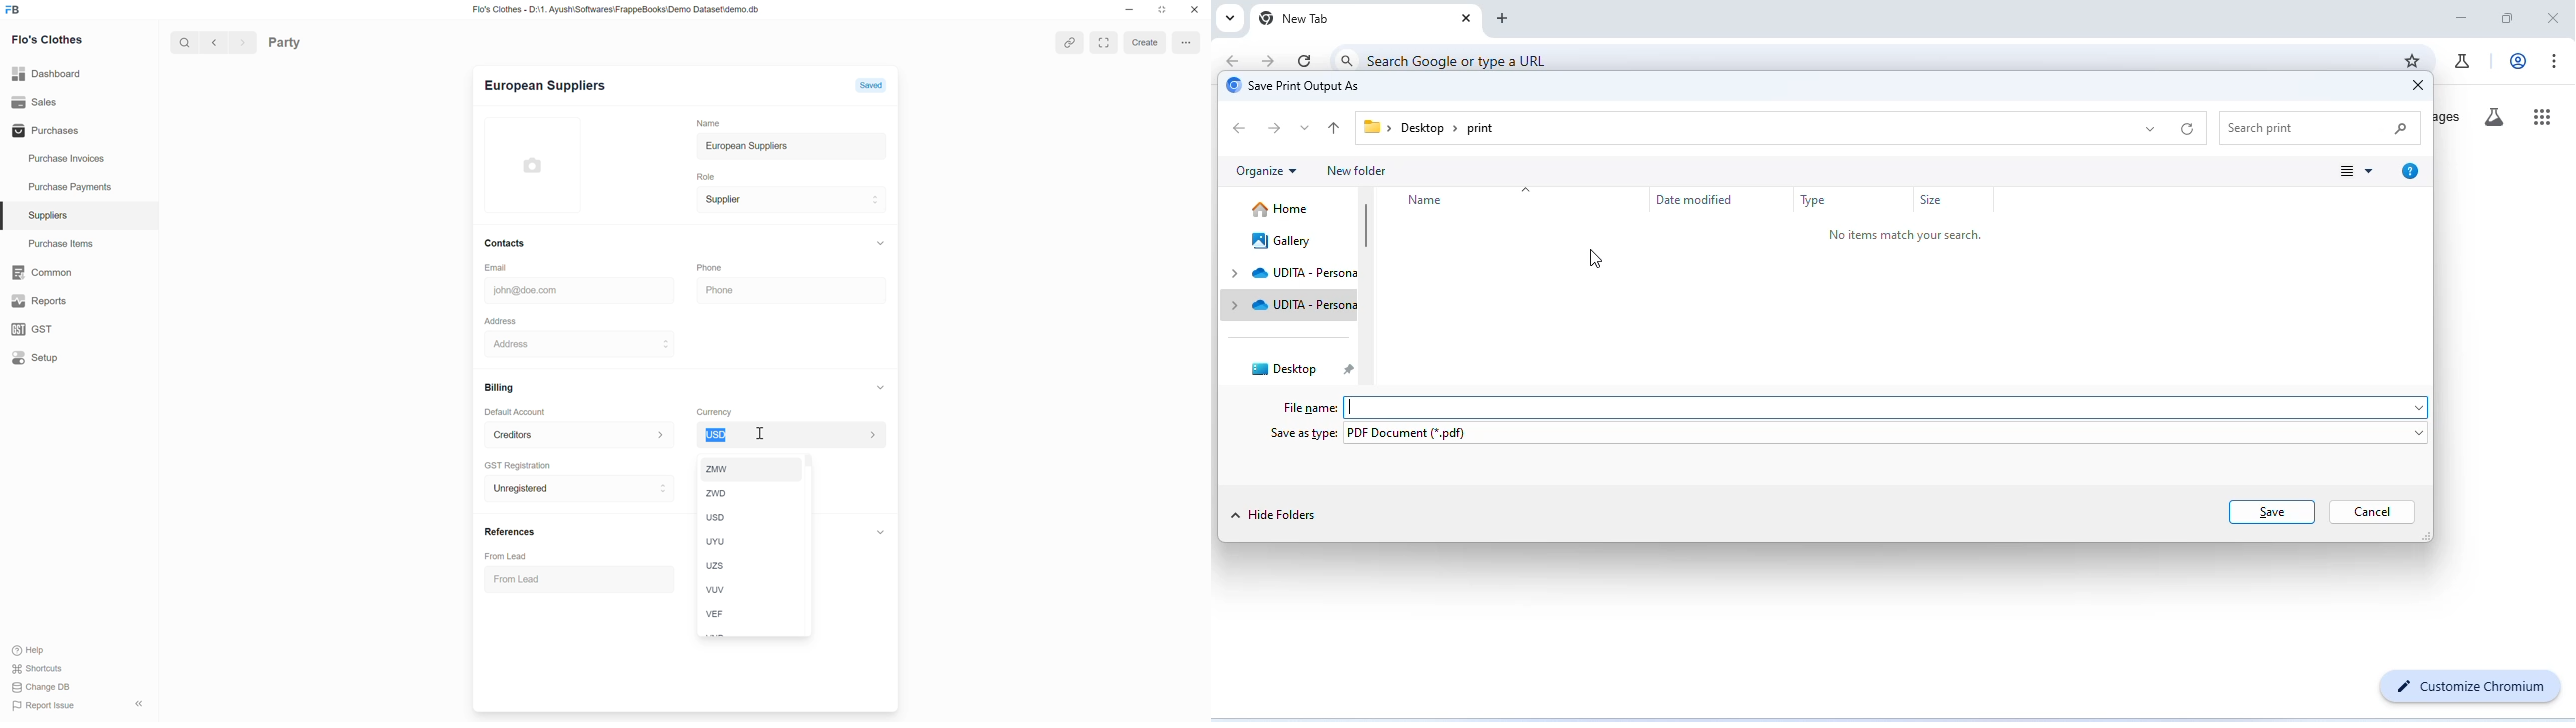  What do you see at coordinates (39, 359) in the screenshot?
I see `Setup` at bounding box center [39, 359].